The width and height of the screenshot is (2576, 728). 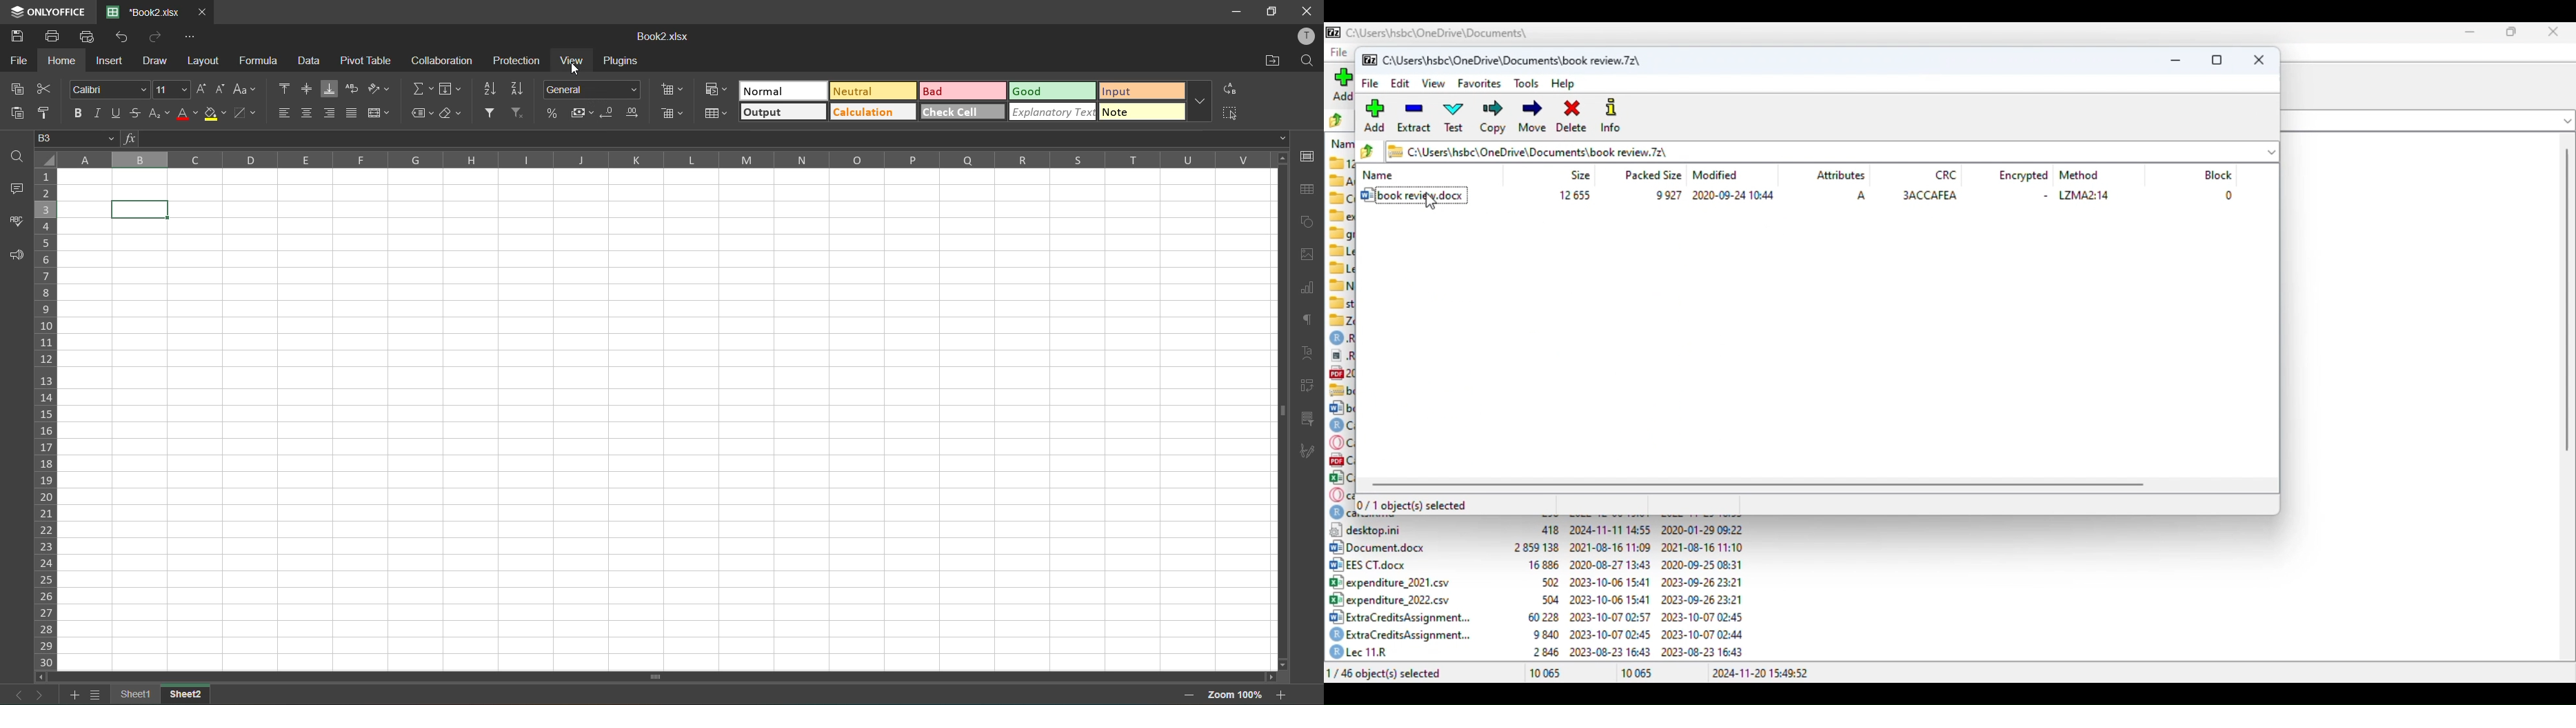 I want to click on 0, so click(x=2231, y=195).